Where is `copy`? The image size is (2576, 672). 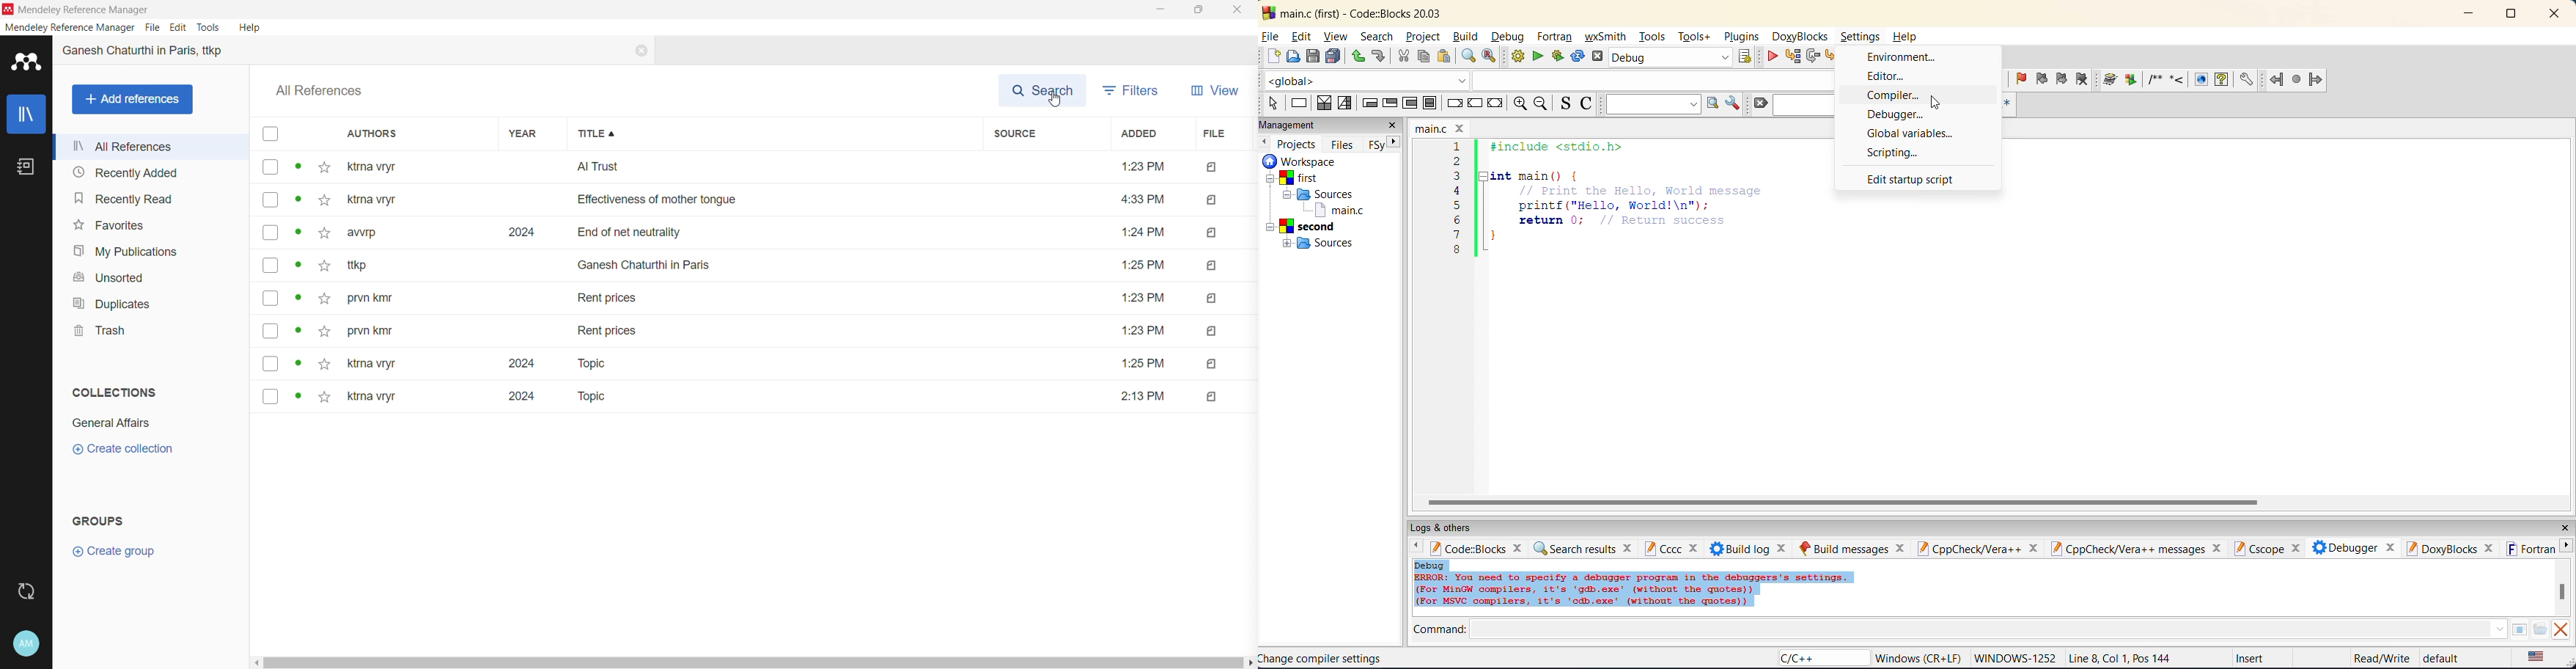
copy is located at coordinates (1425, 57).